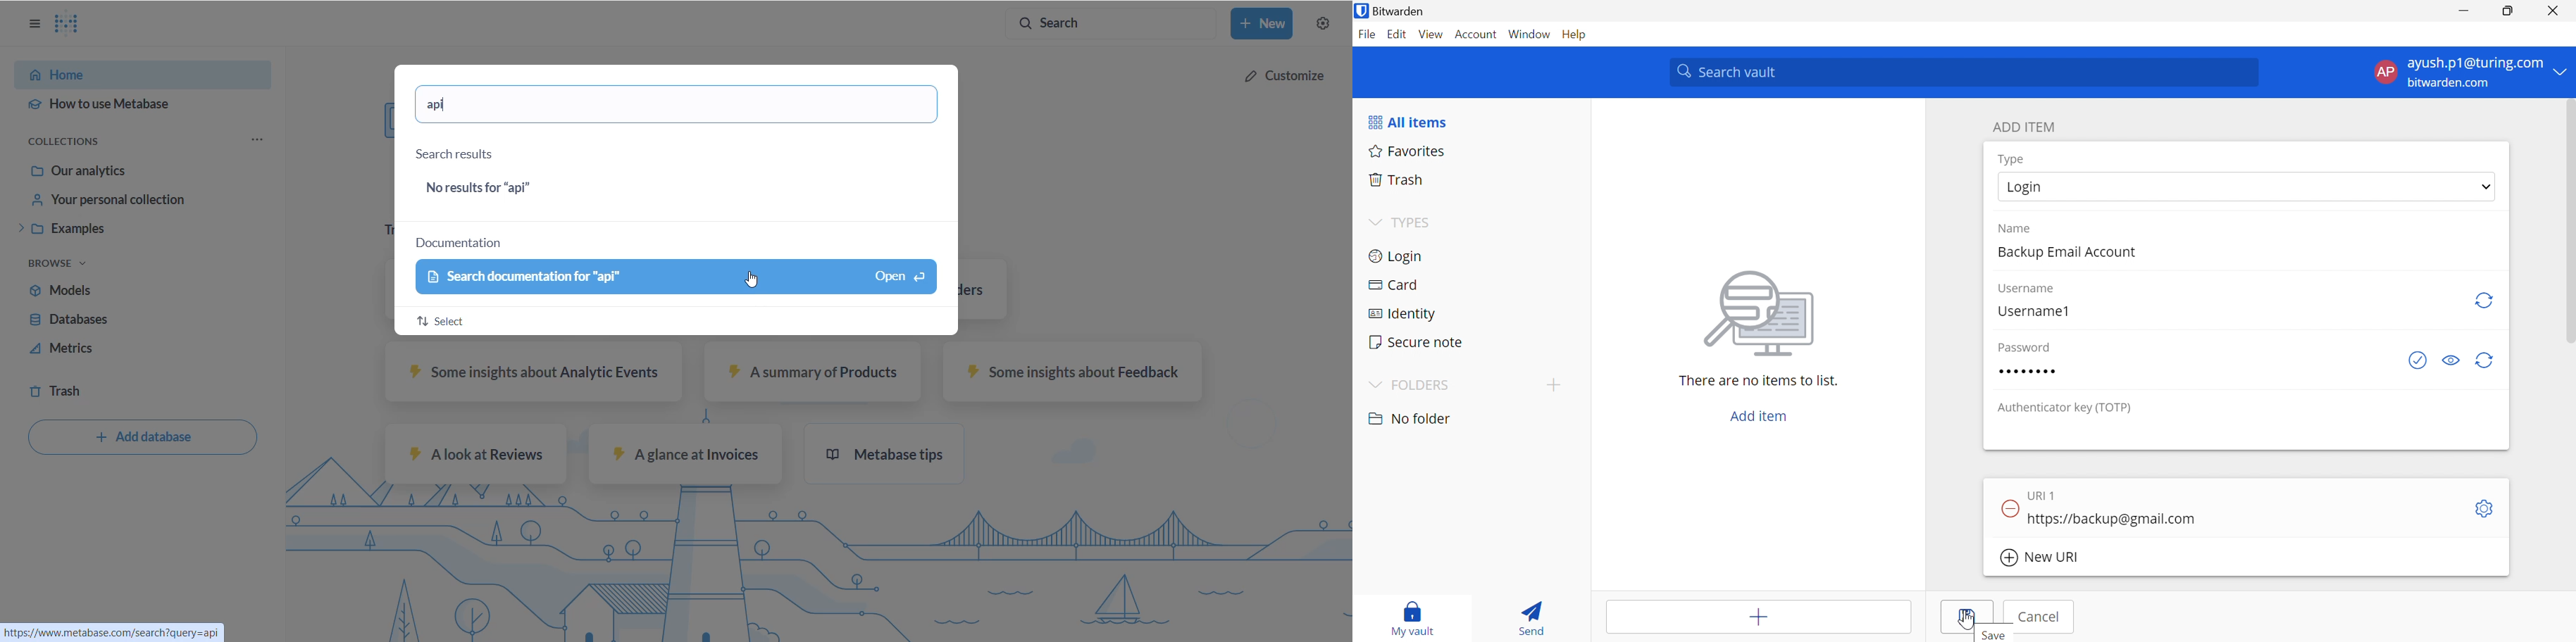 This screenshot has width=2576, height=644. Describe the element at coordinates (1398, 10) in the screenshot. I see `Bitwarden` at that location.